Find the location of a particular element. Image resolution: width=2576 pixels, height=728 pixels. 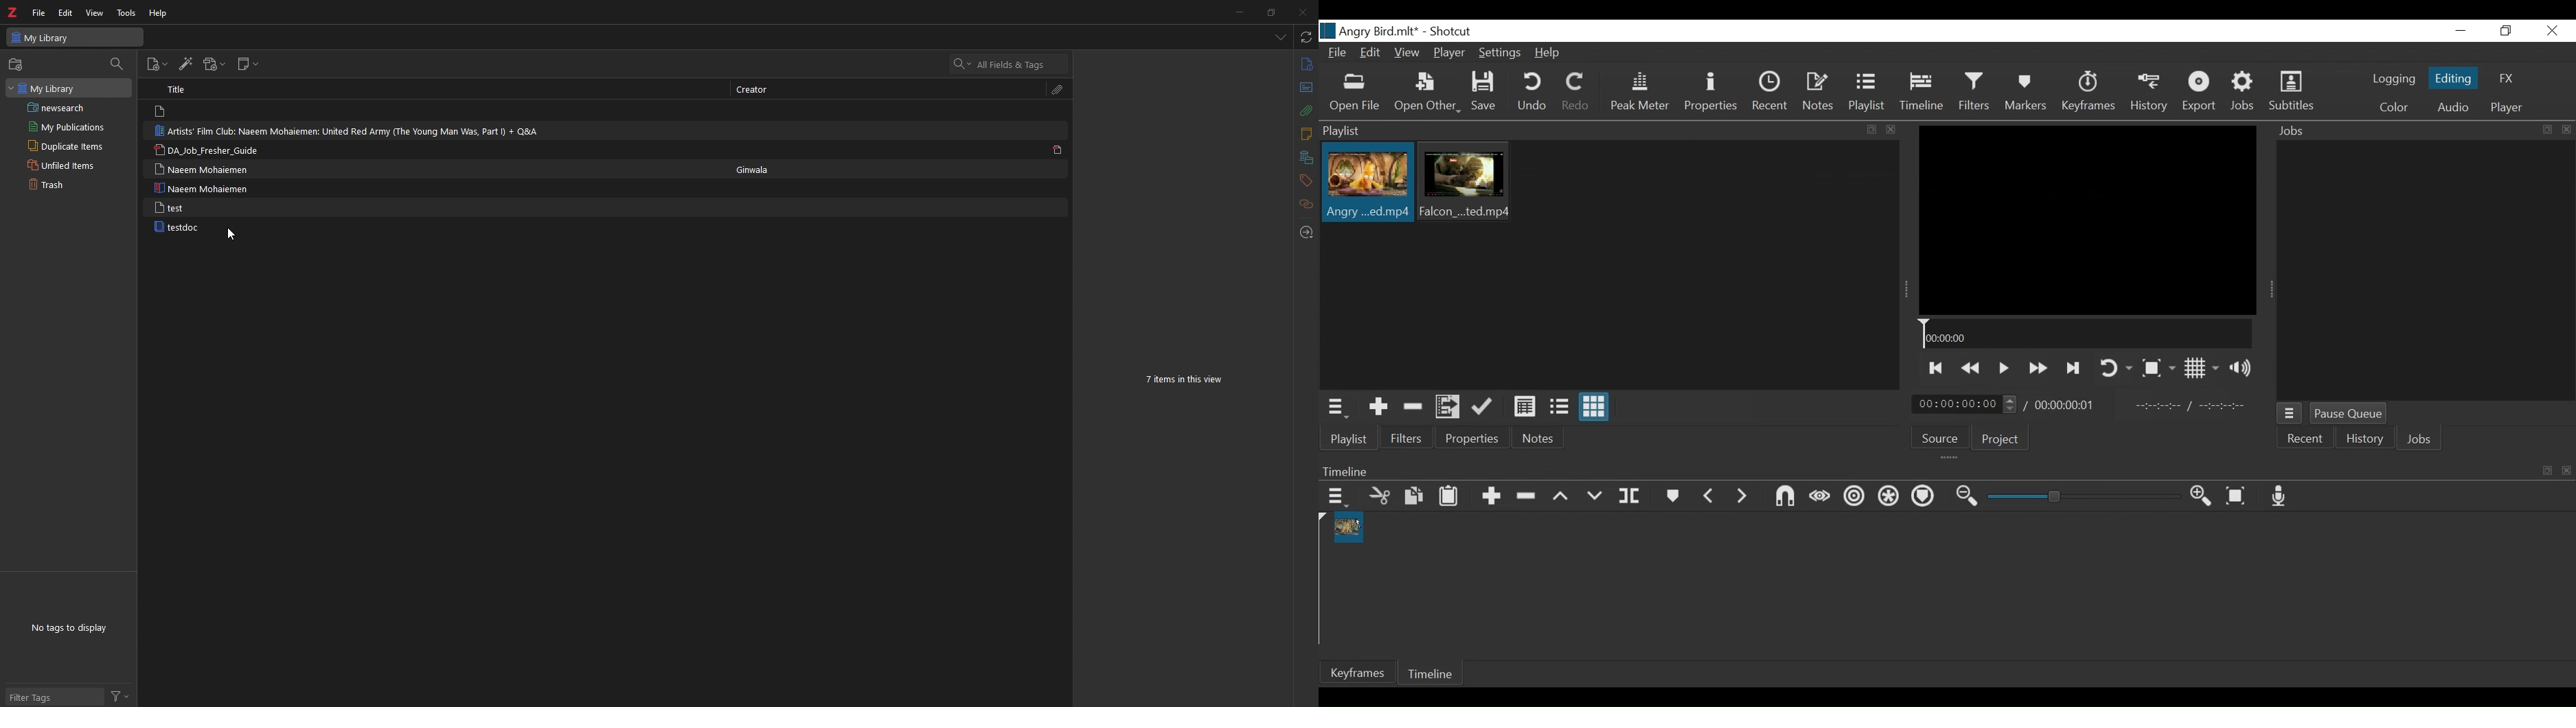

notes is located at coordinates (1306, 134).